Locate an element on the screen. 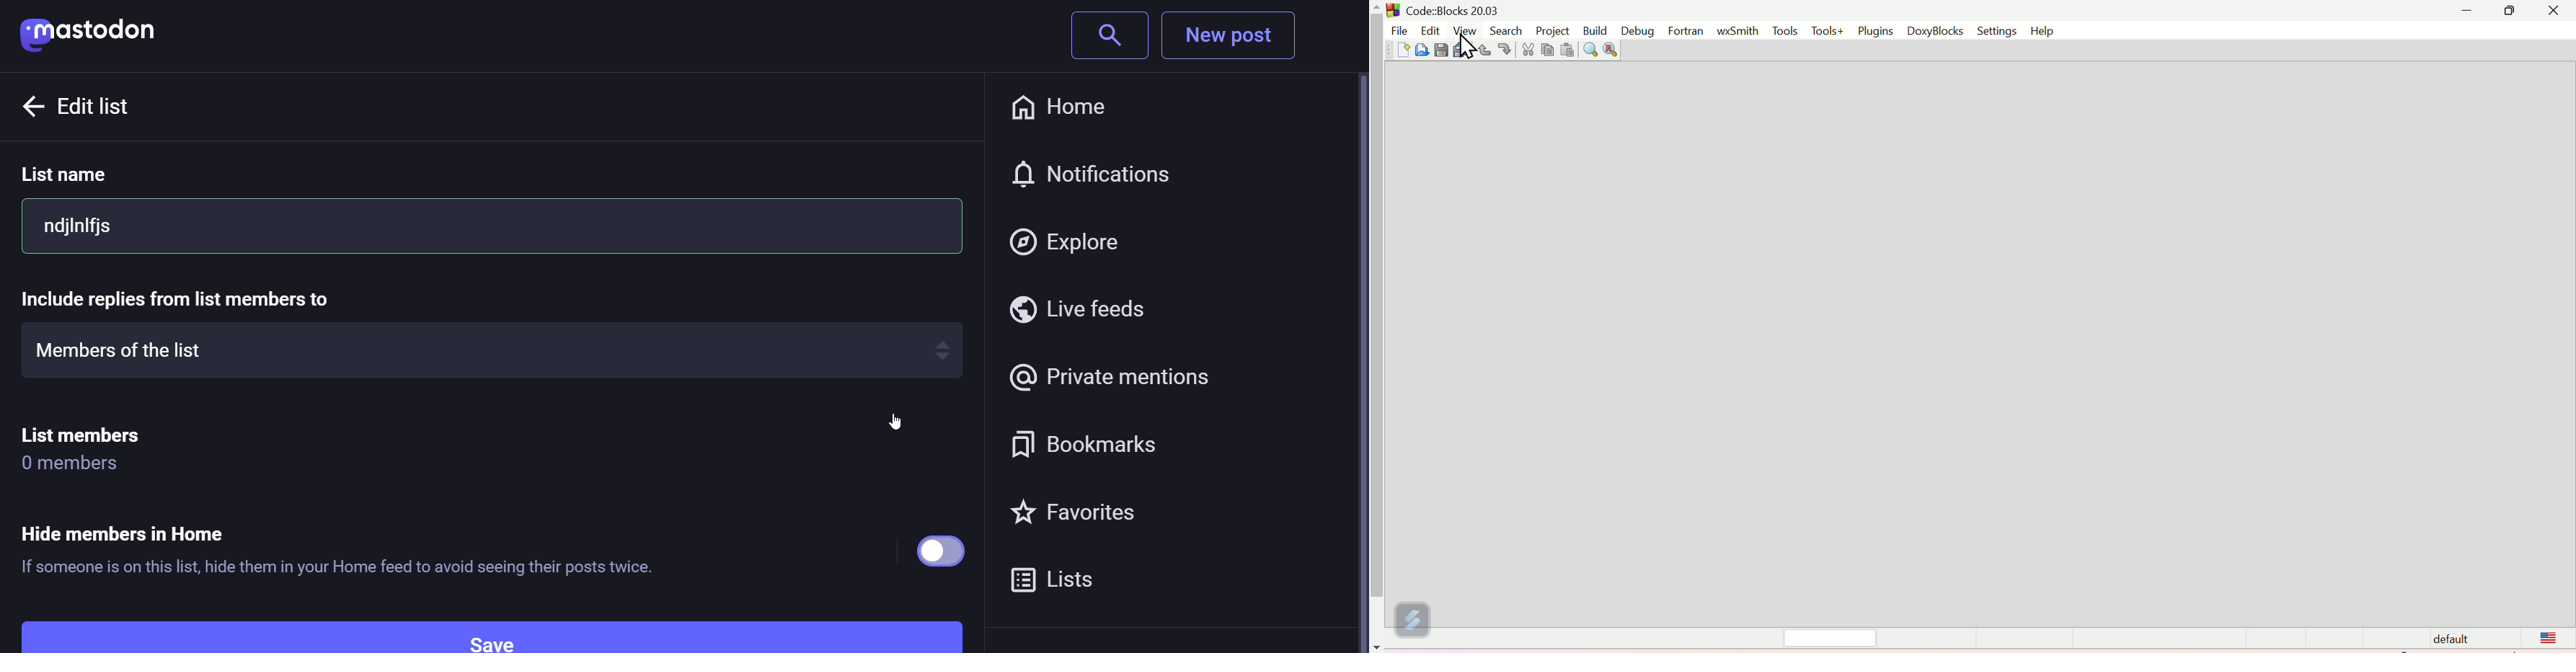 The image size is (2576, 672). List members is located at coordinates (99, 432).